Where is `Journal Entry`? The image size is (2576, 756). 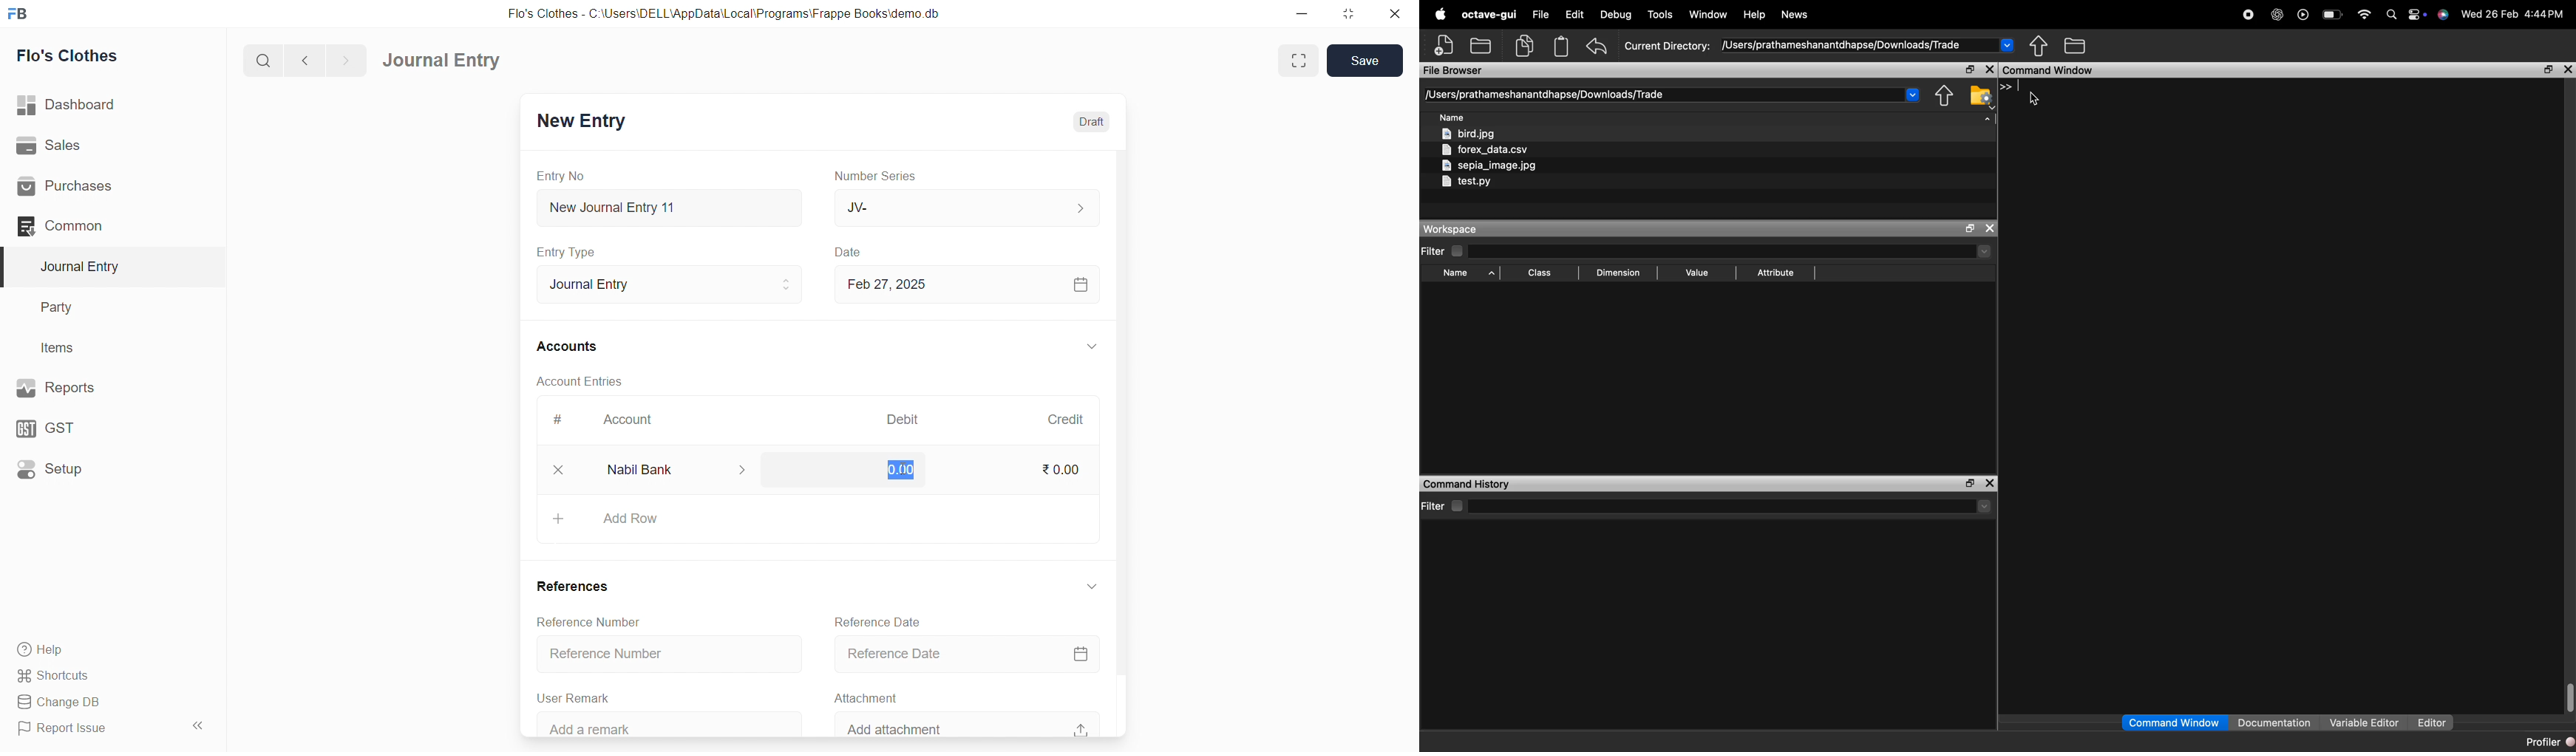 Journal Entry is located at coordinates (442, 60).